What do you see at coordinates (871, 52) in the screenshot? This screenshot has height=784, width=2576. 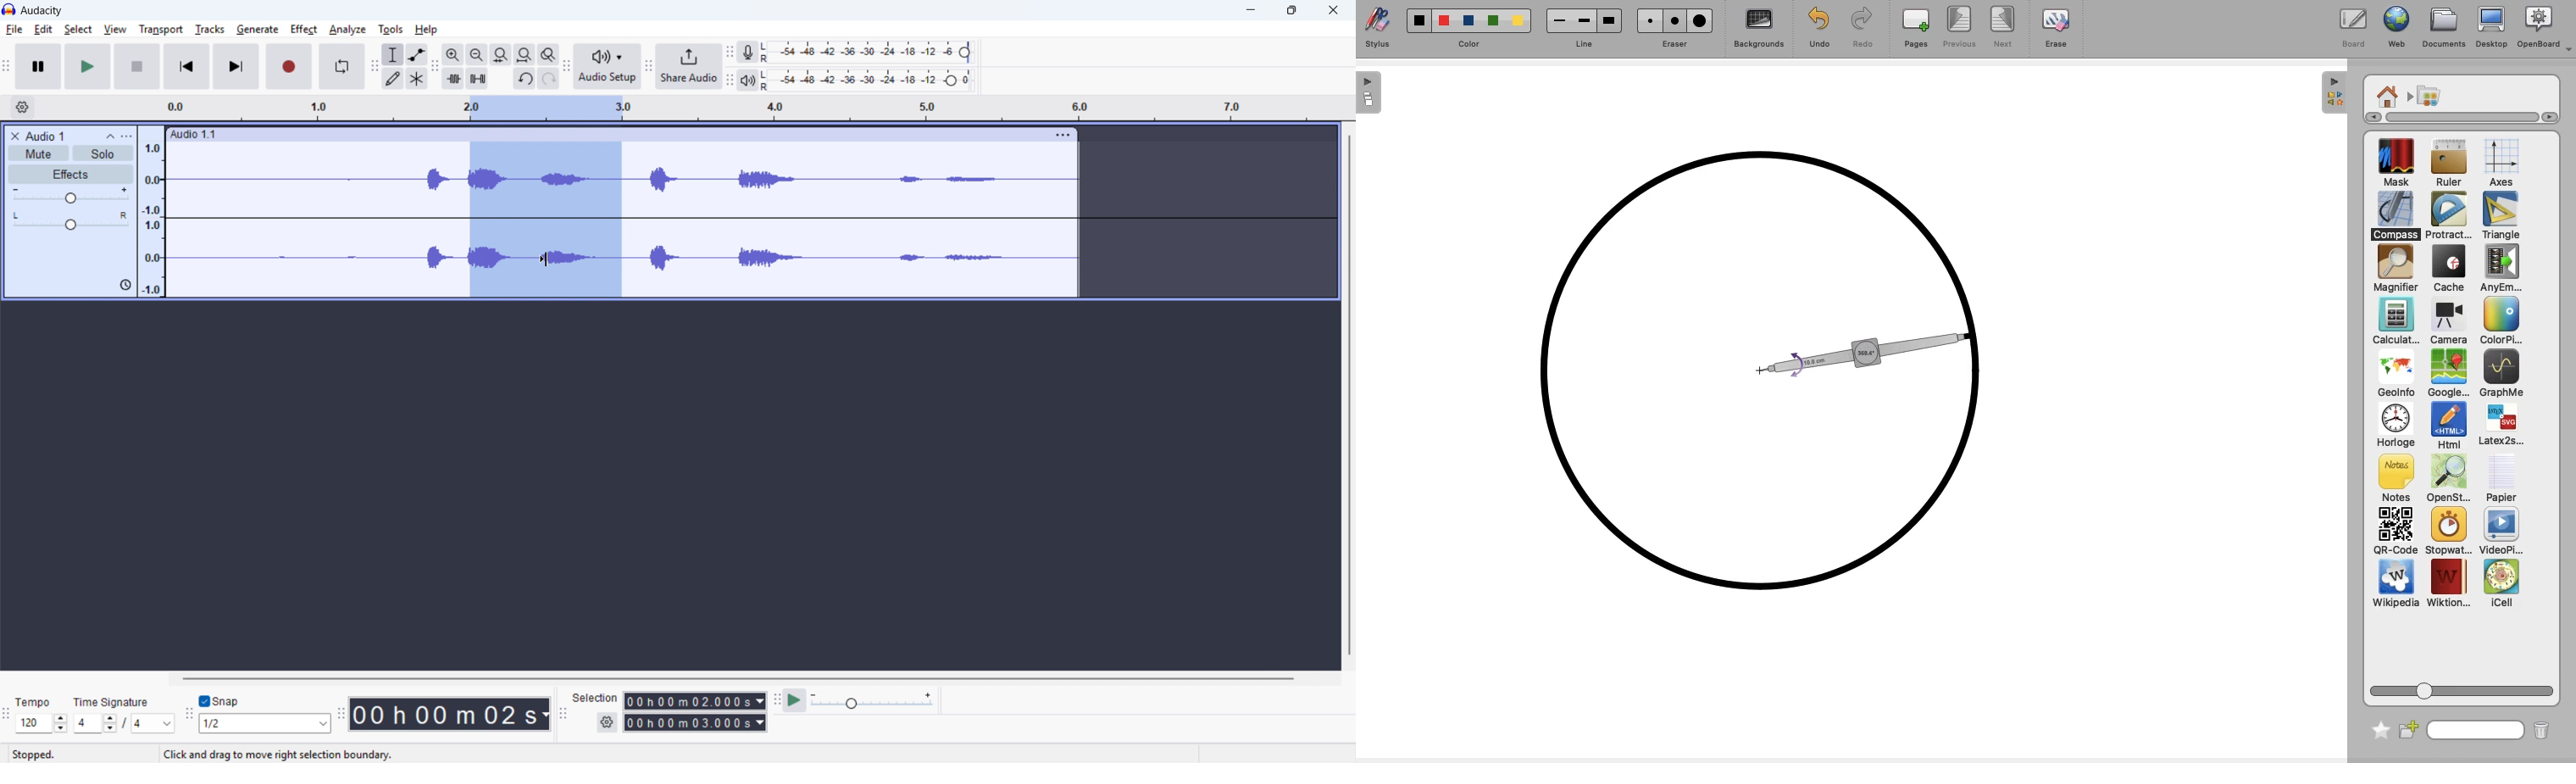 I see `Recording level` at bounding box center [871, 52].